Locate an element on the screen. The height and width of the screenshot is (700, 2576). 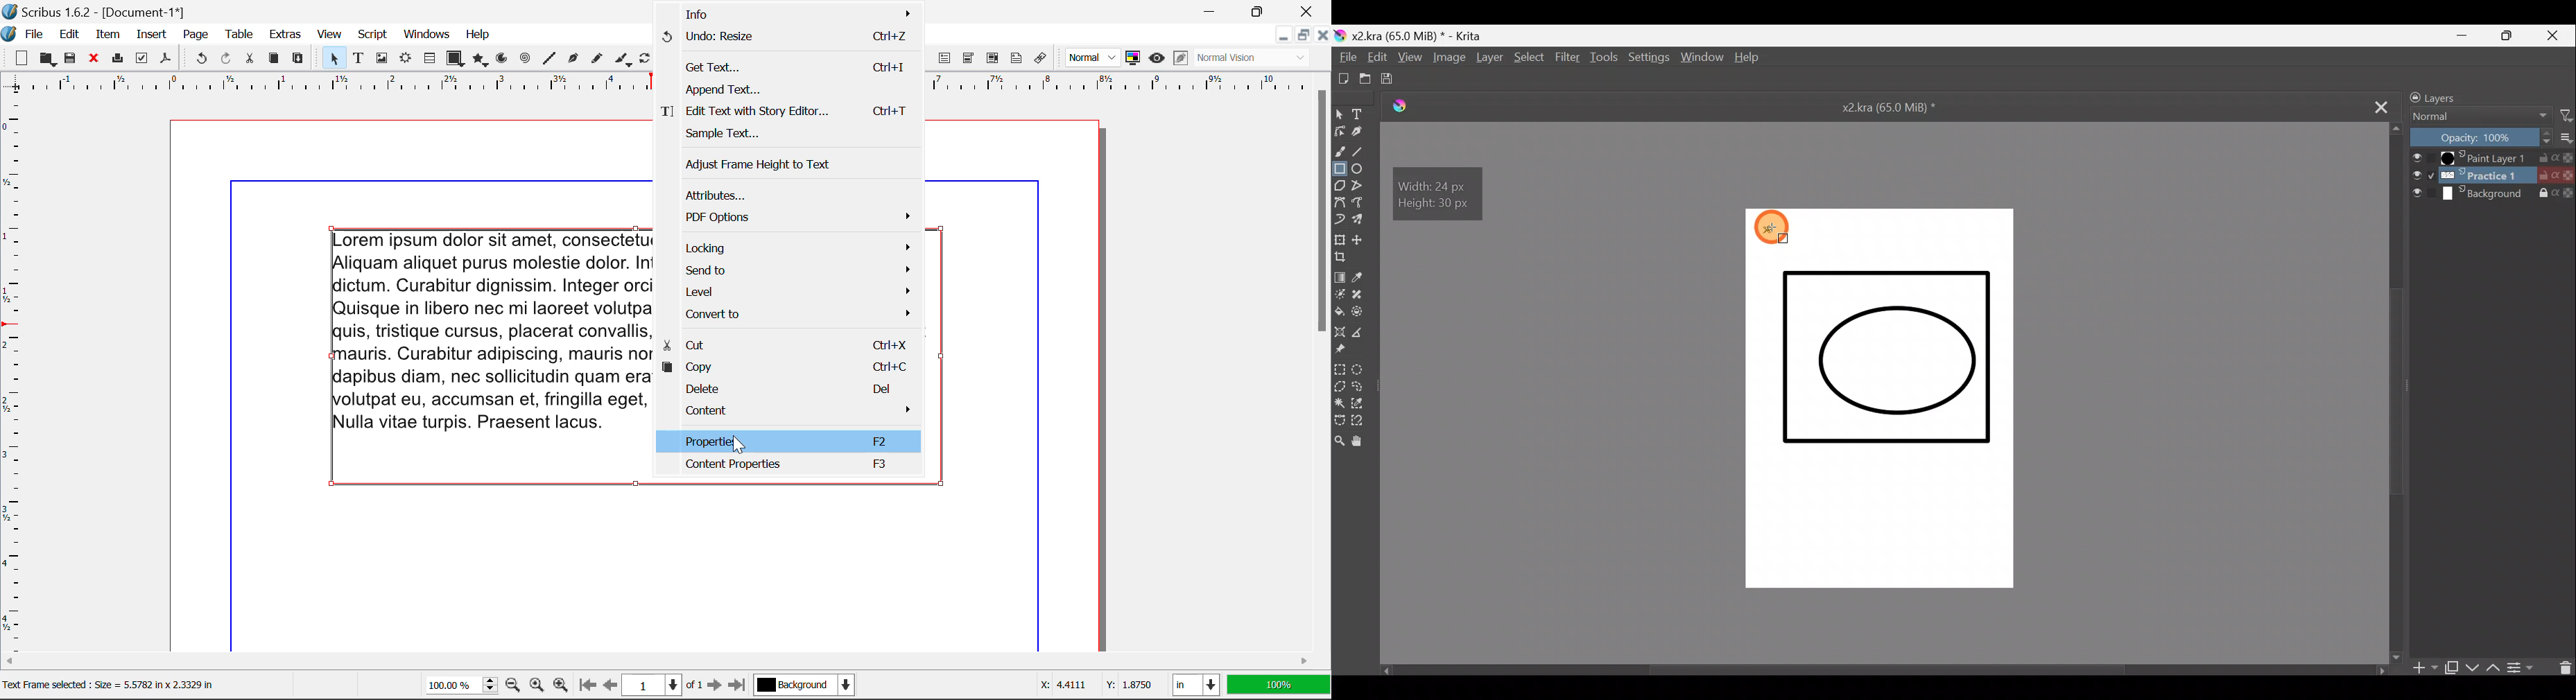
Edit in Preview Mode is located at coordinates (1181, 58).